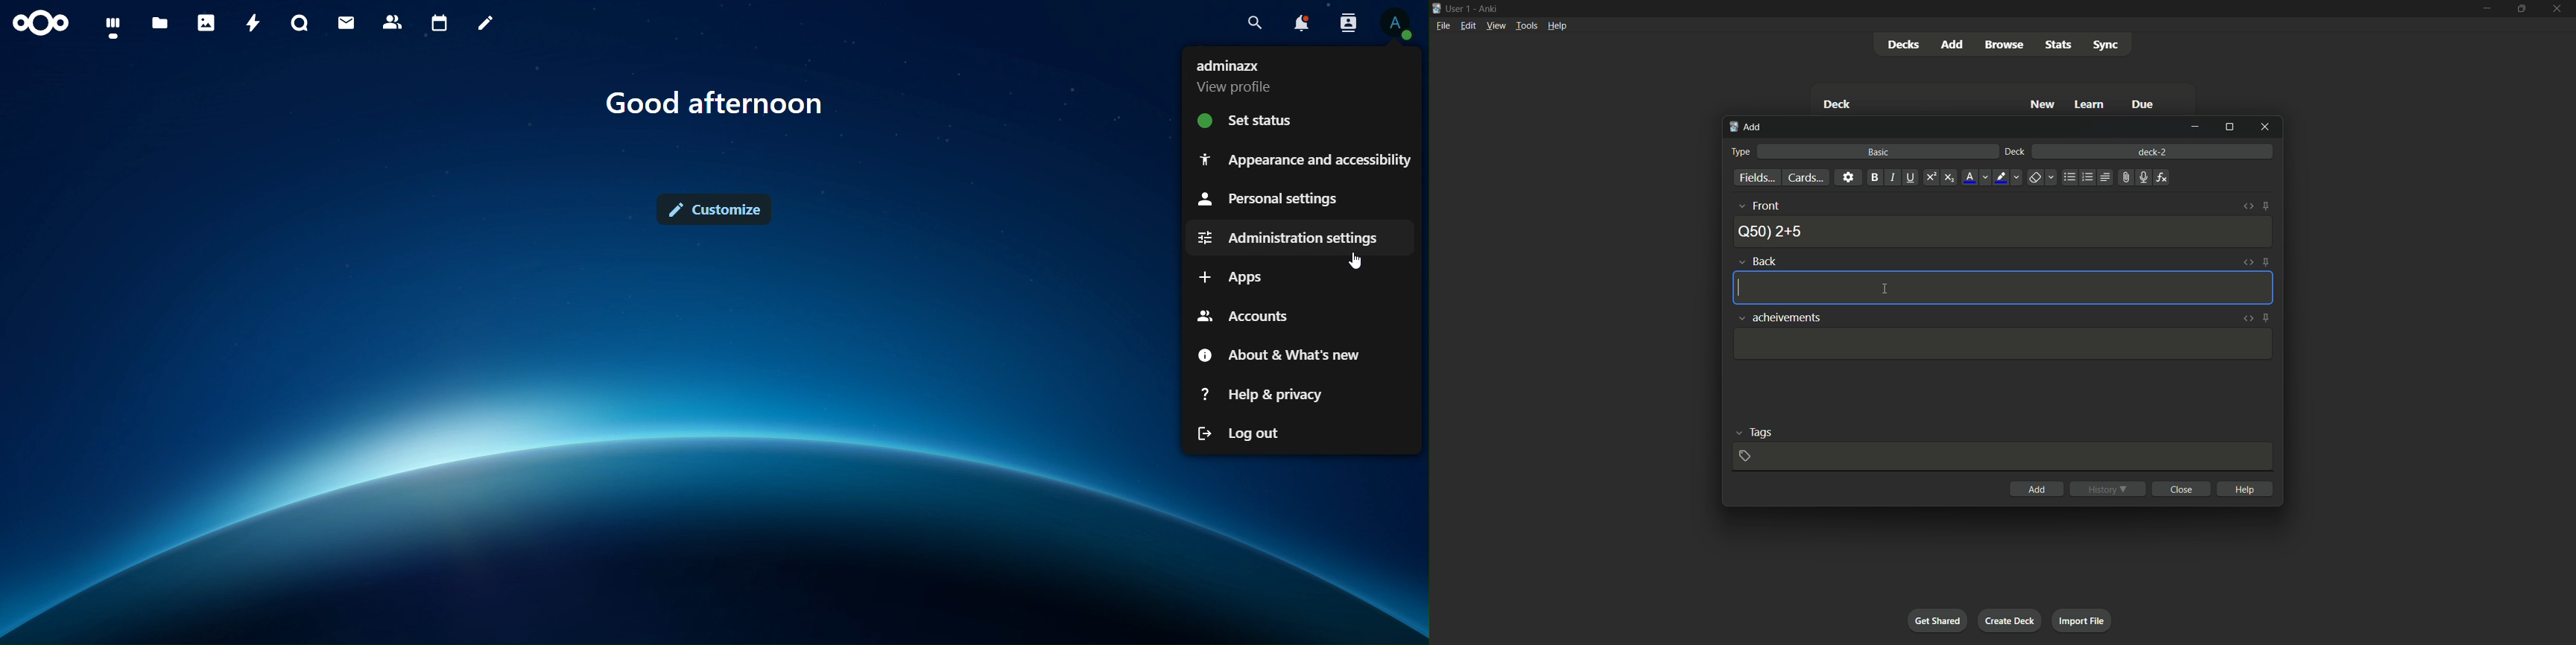 The height and width of the screenshot is (672, 2576). Describe the element at coordinates (1836, 104) in the screenshot. I see `Deck` at that location.